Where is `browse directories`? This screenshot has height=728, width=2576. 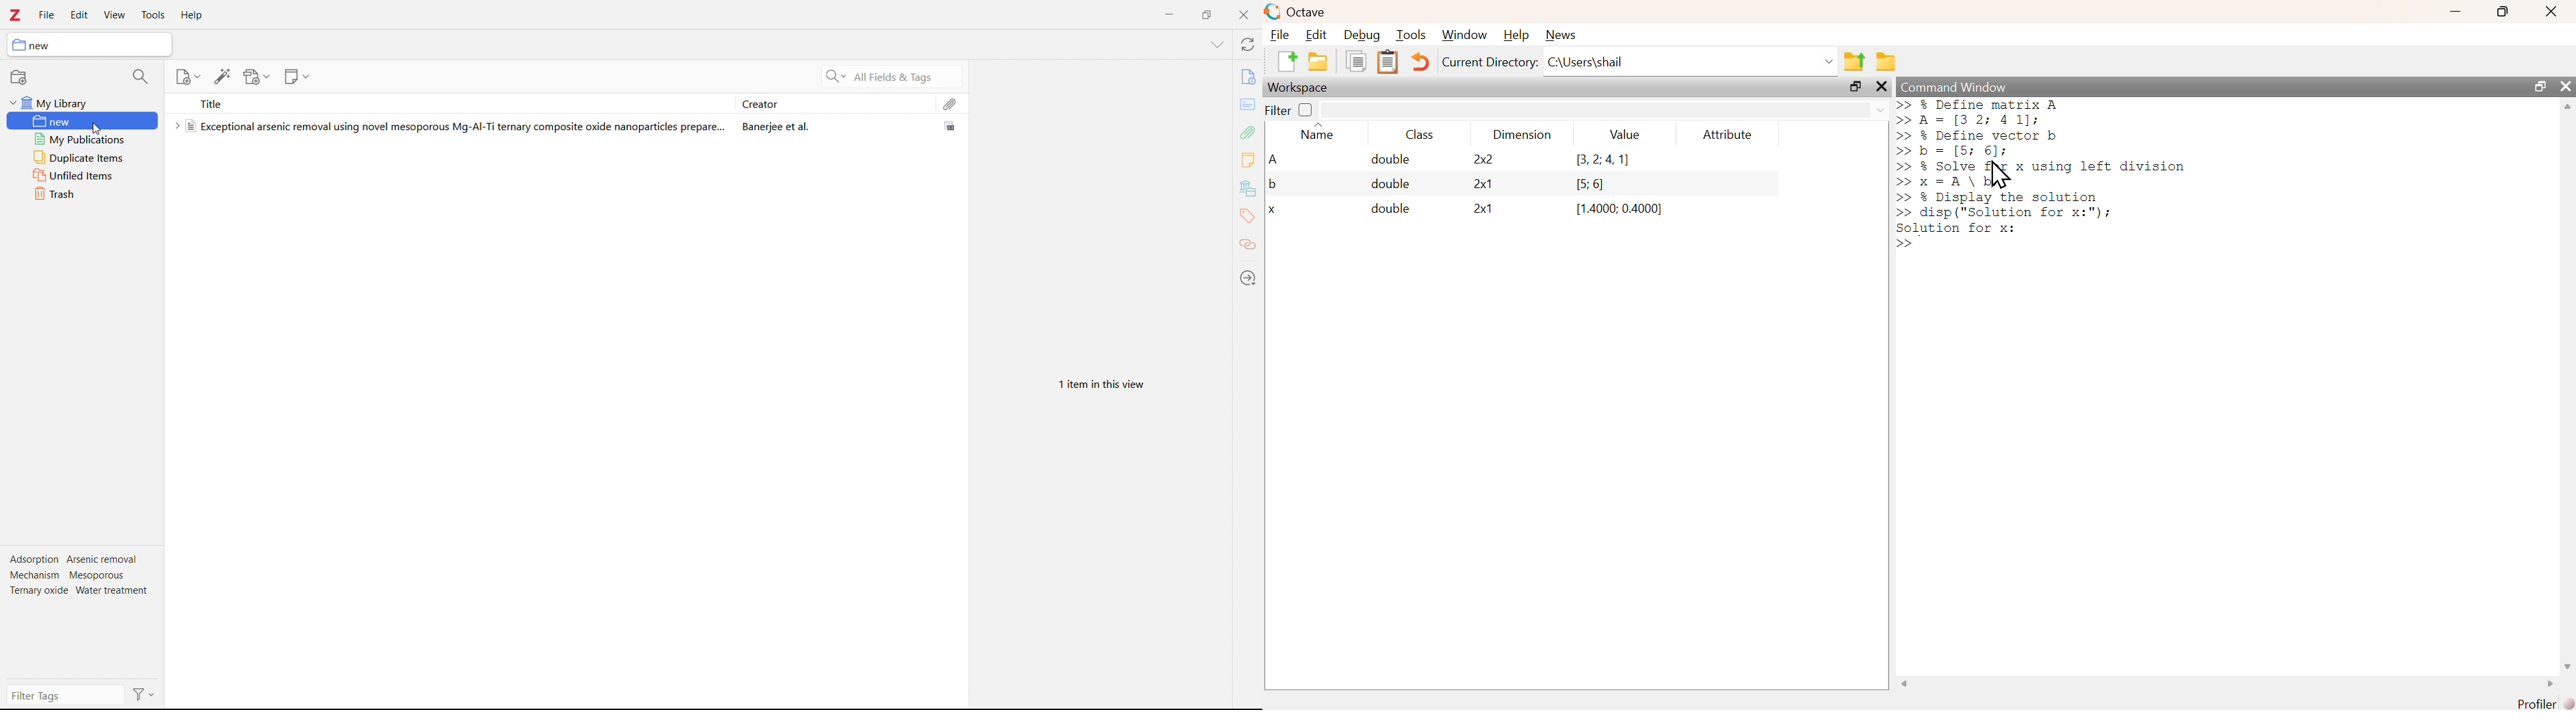 browse directories is located at coordinates (1887, 62).